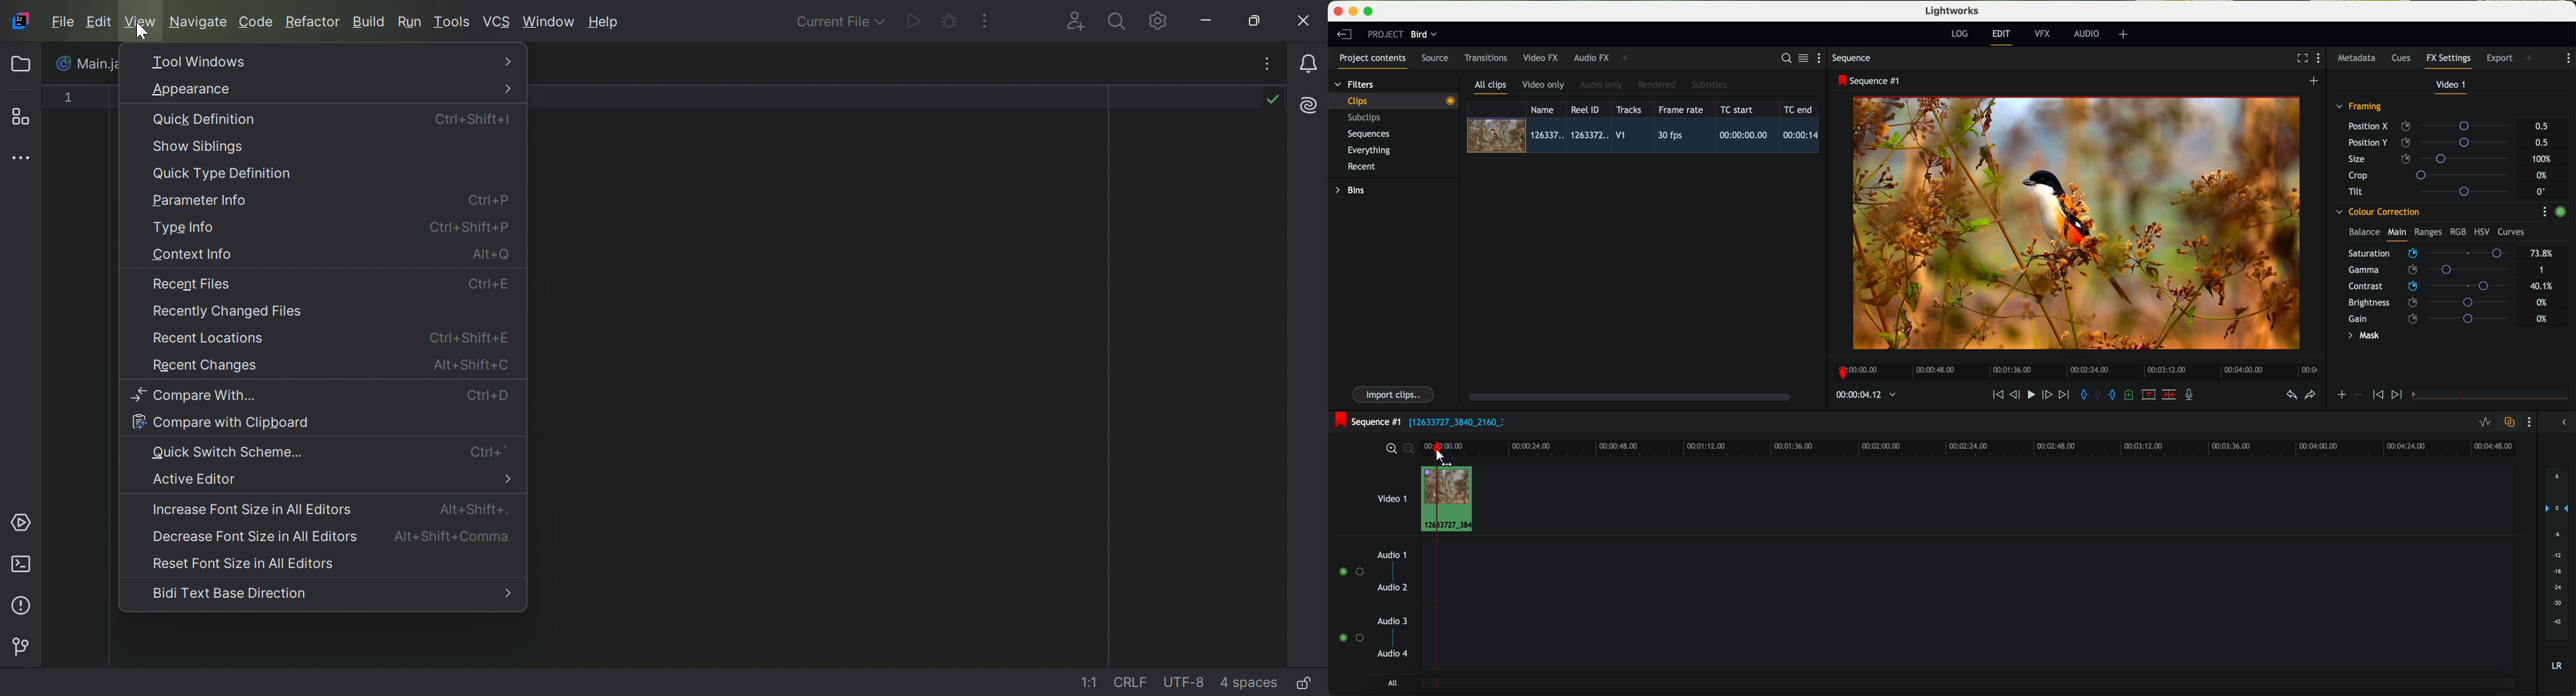  What do you see at coordinates (203, 367) in the screenshot?
I see `Recent Changes` at bounding box center [203, 367].